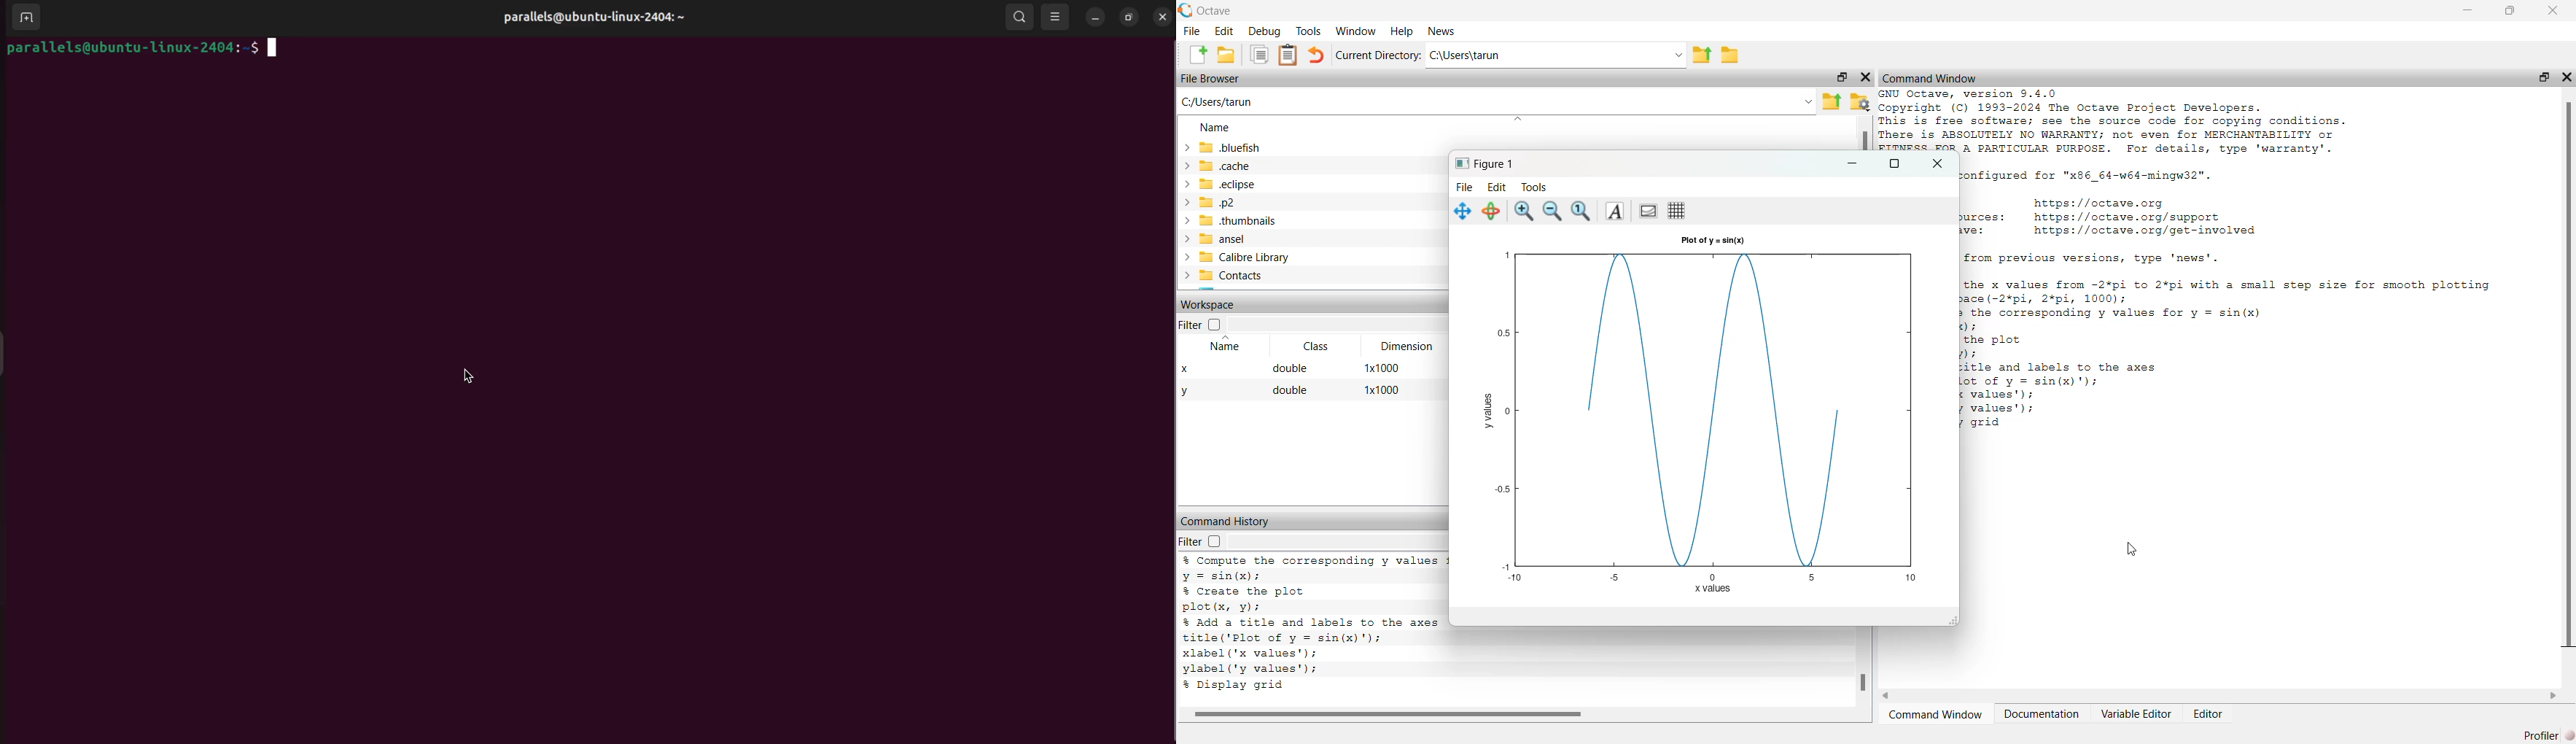 The image size is (2576, 756). I want to click on resize, so click(1129, 17).